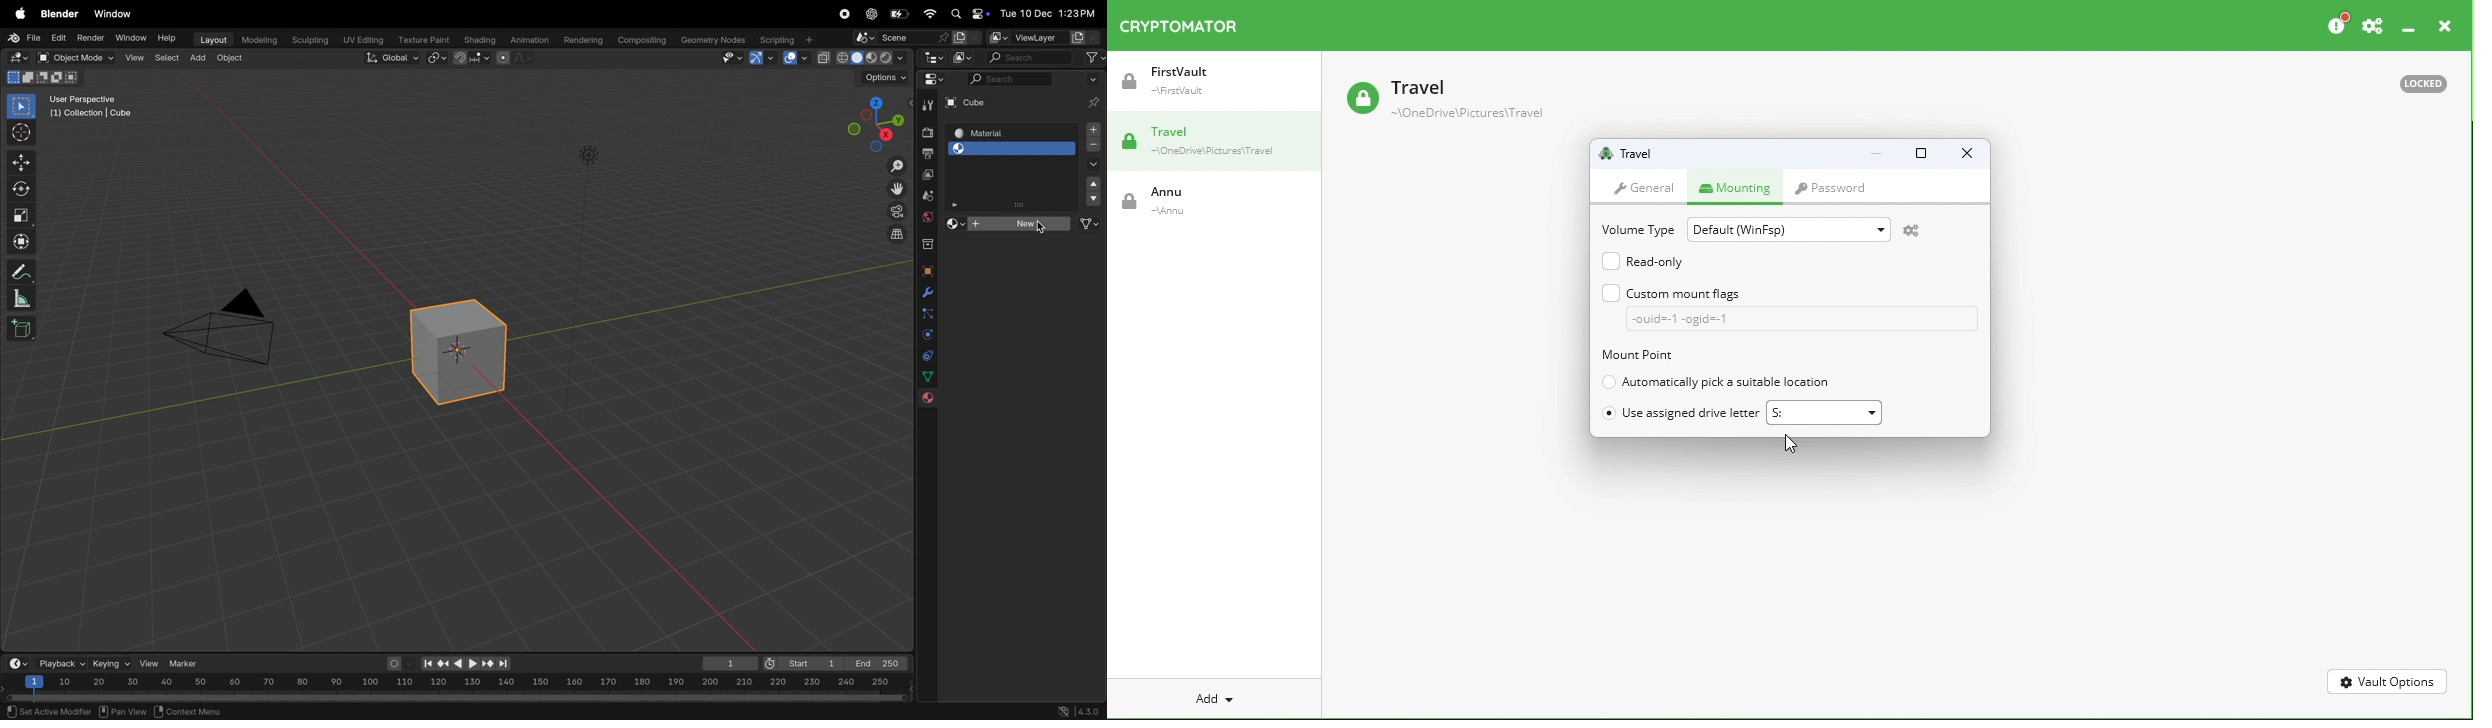 The height and width of the screenshot is (728, 2492). I want to click on search, so click(1030, 58).